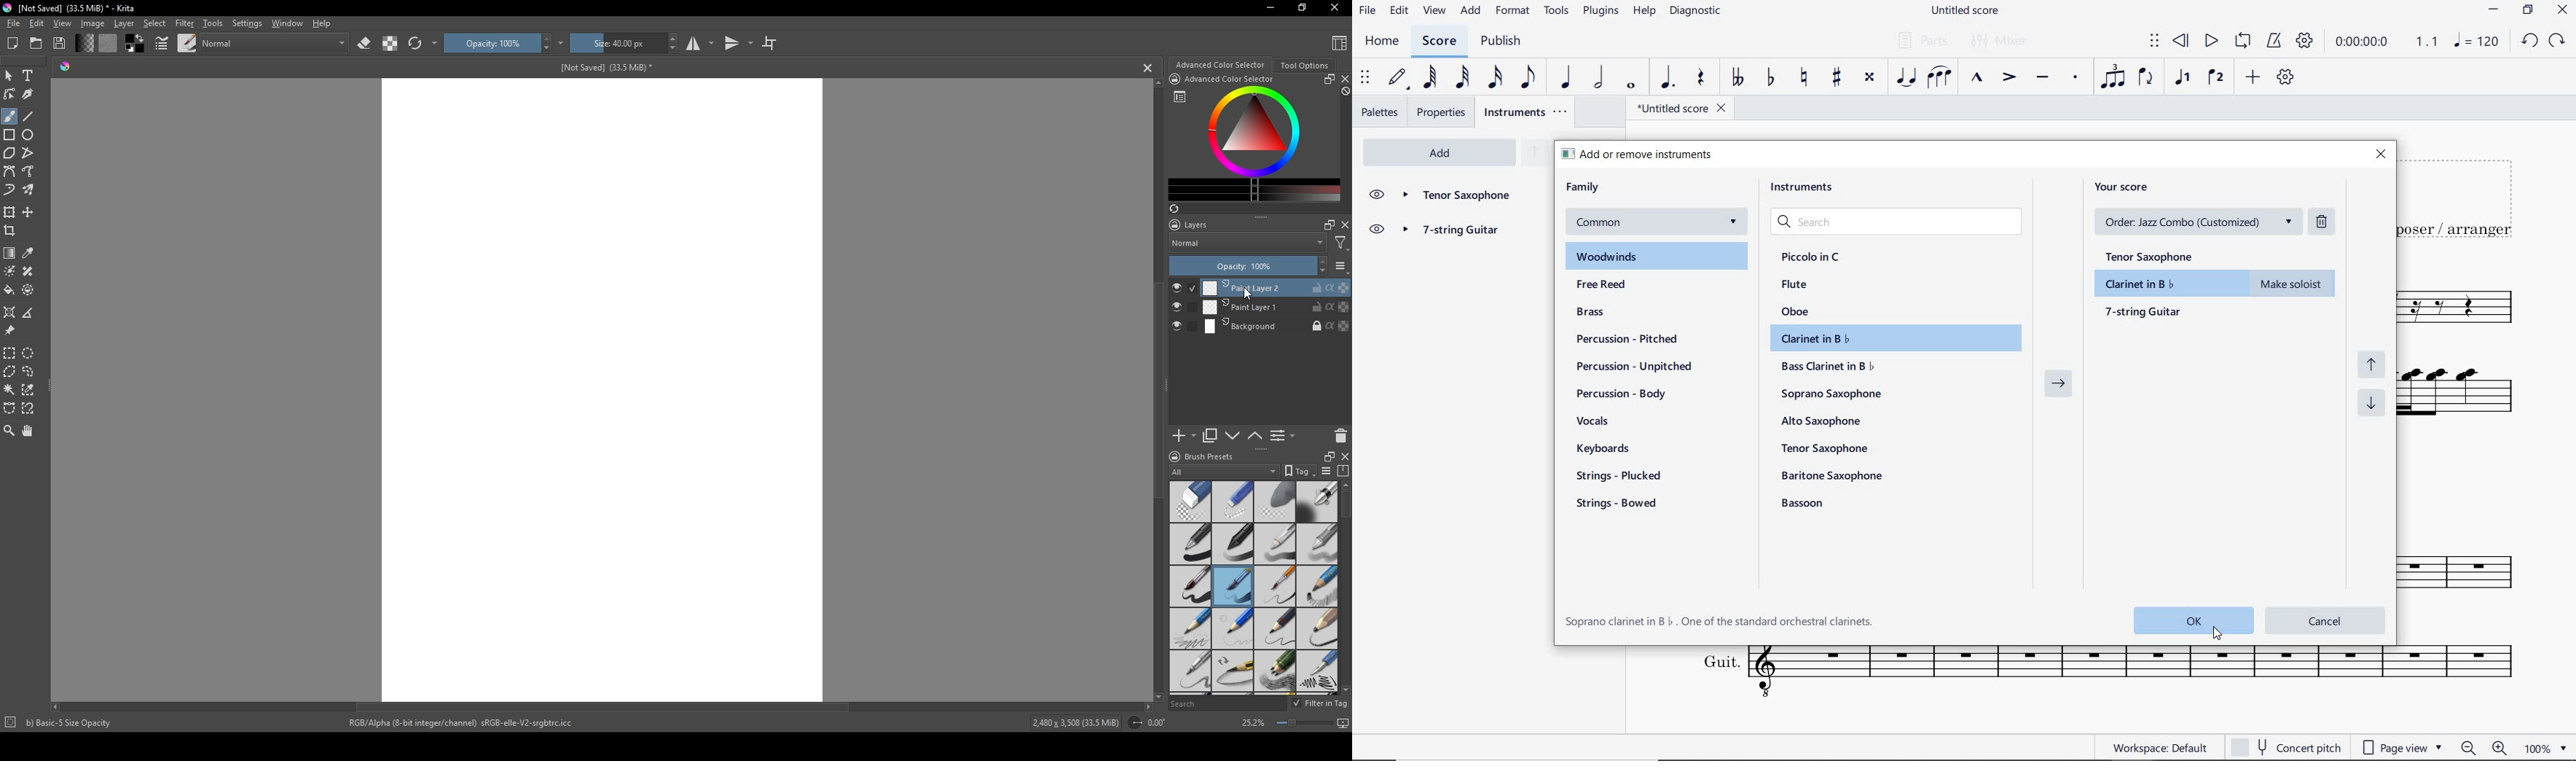 The image size is (2576, 784). Describe the element at coordinates (1134, 723) in the screenshot. I see `icon` at that location.